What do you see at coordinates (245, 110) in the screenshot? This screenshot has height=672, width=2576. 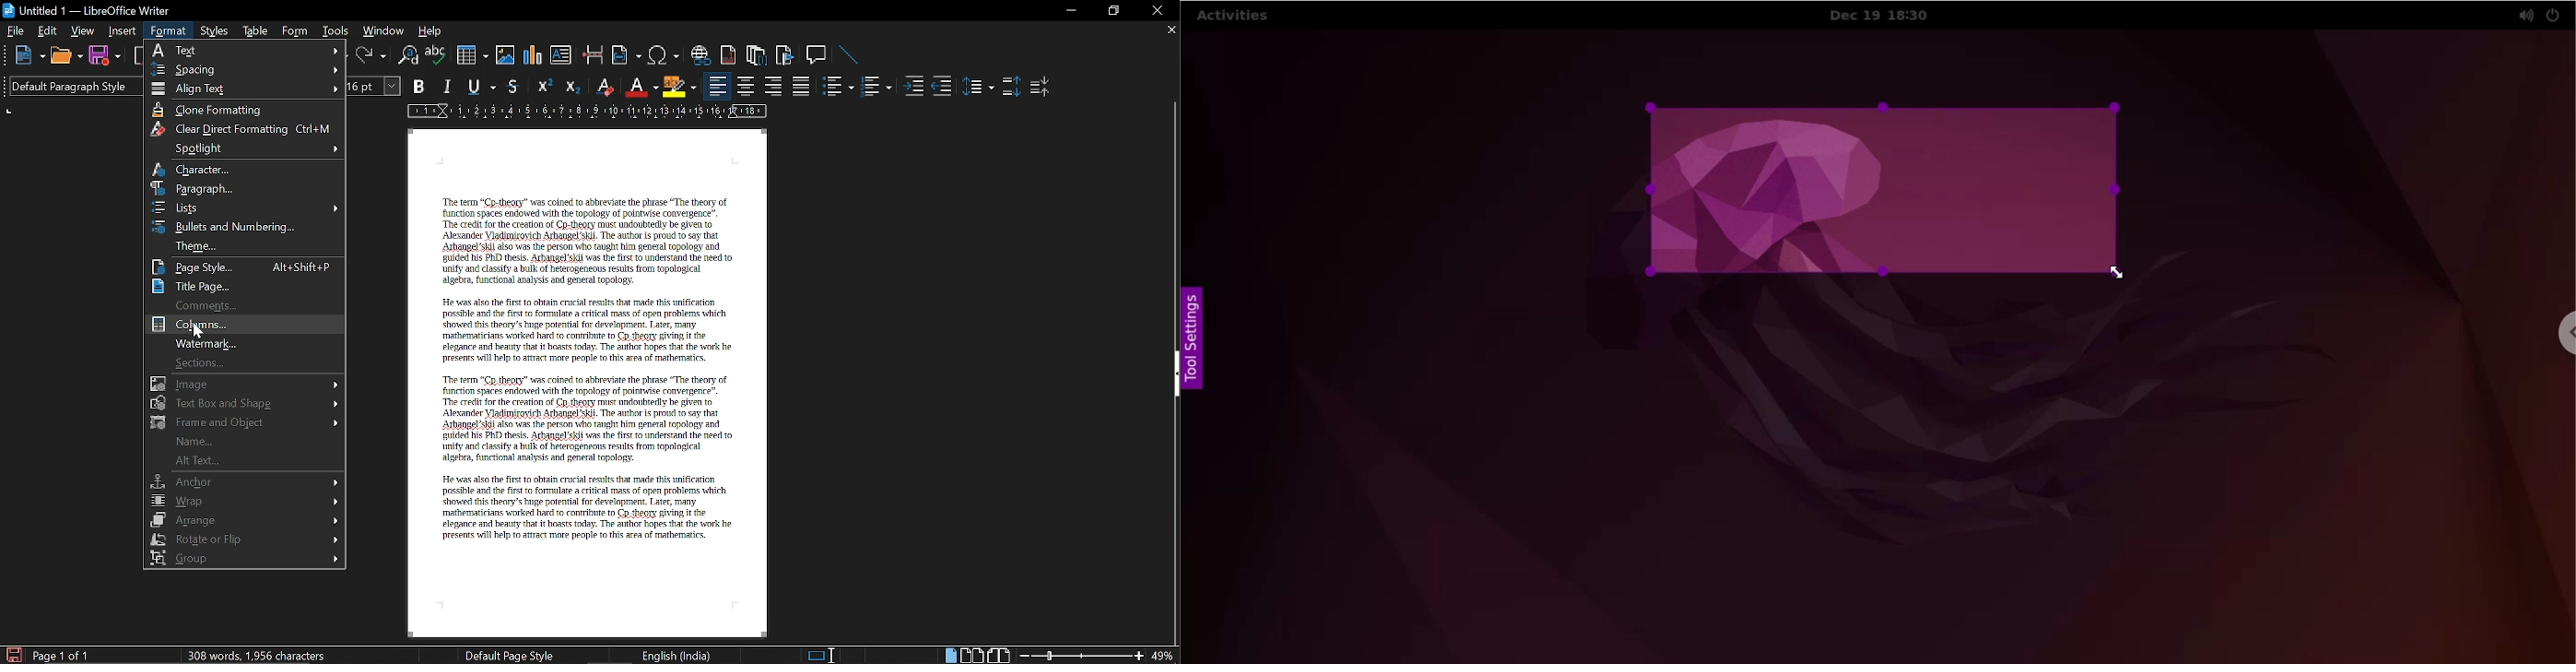 I see `Clone formatting` at bounding box center [245, 110].